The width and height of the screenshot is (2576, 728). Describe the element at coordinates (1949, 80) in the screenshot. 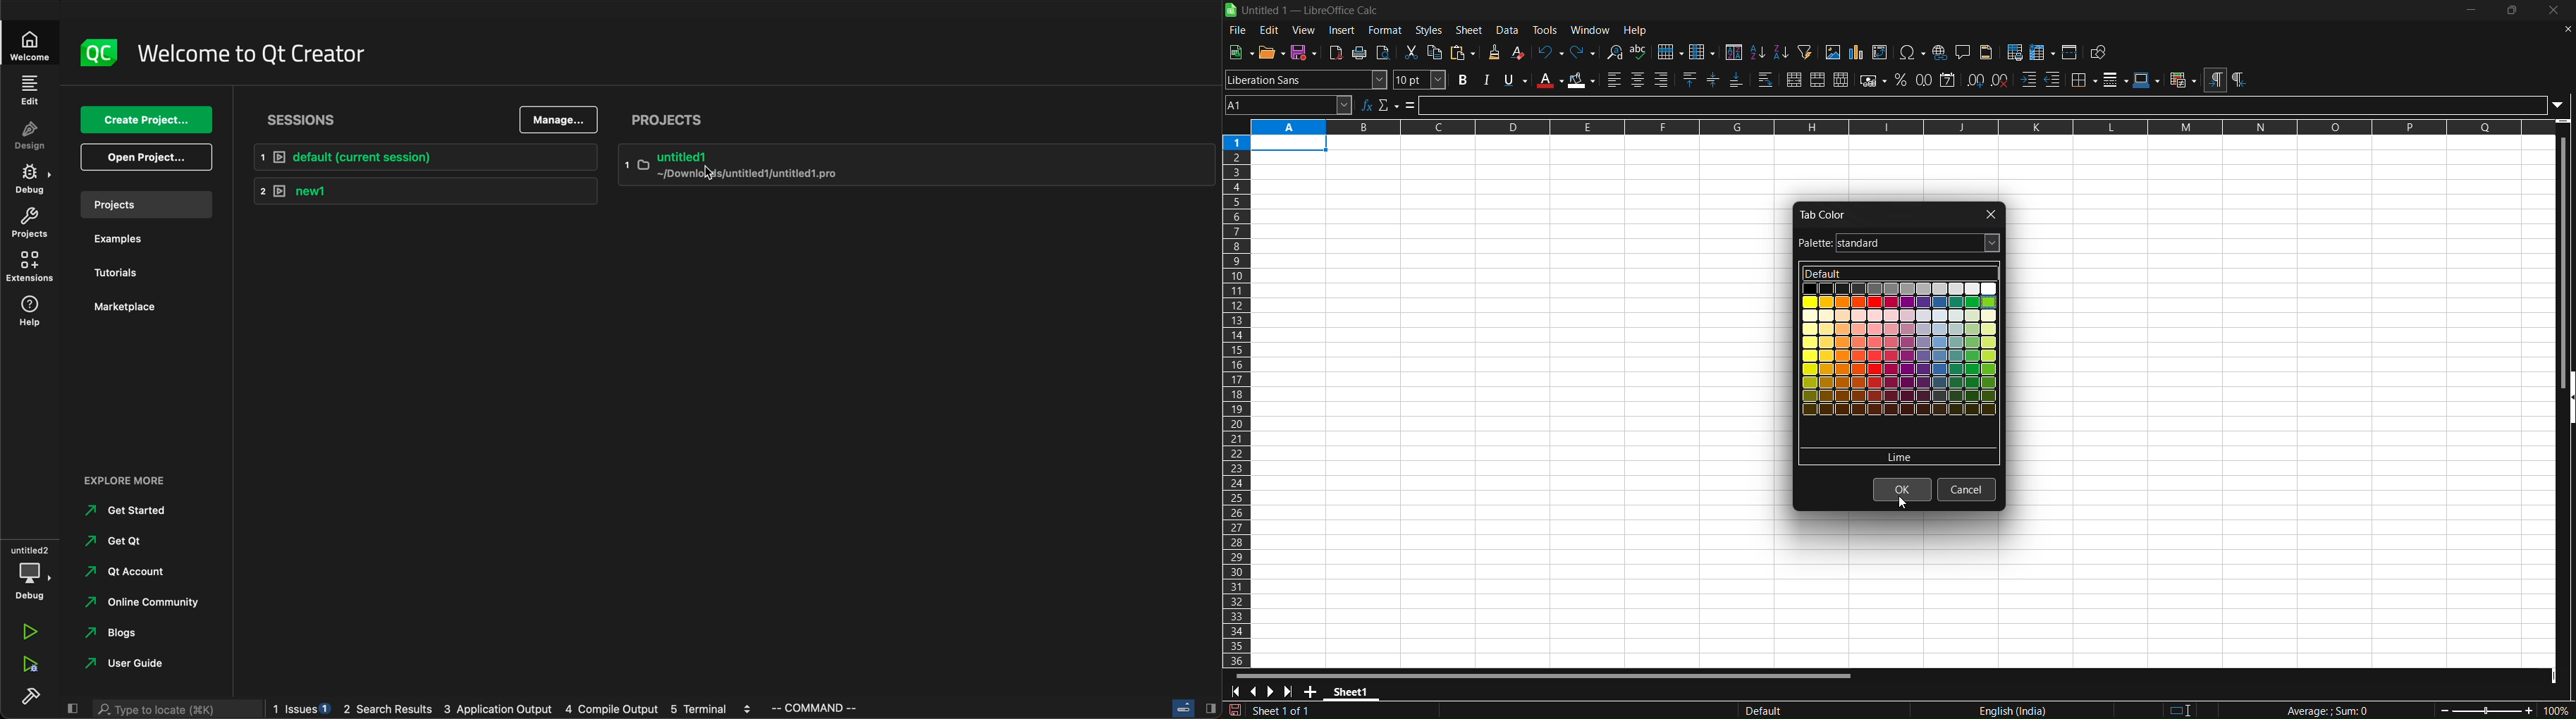

I see `format as date` at that location.